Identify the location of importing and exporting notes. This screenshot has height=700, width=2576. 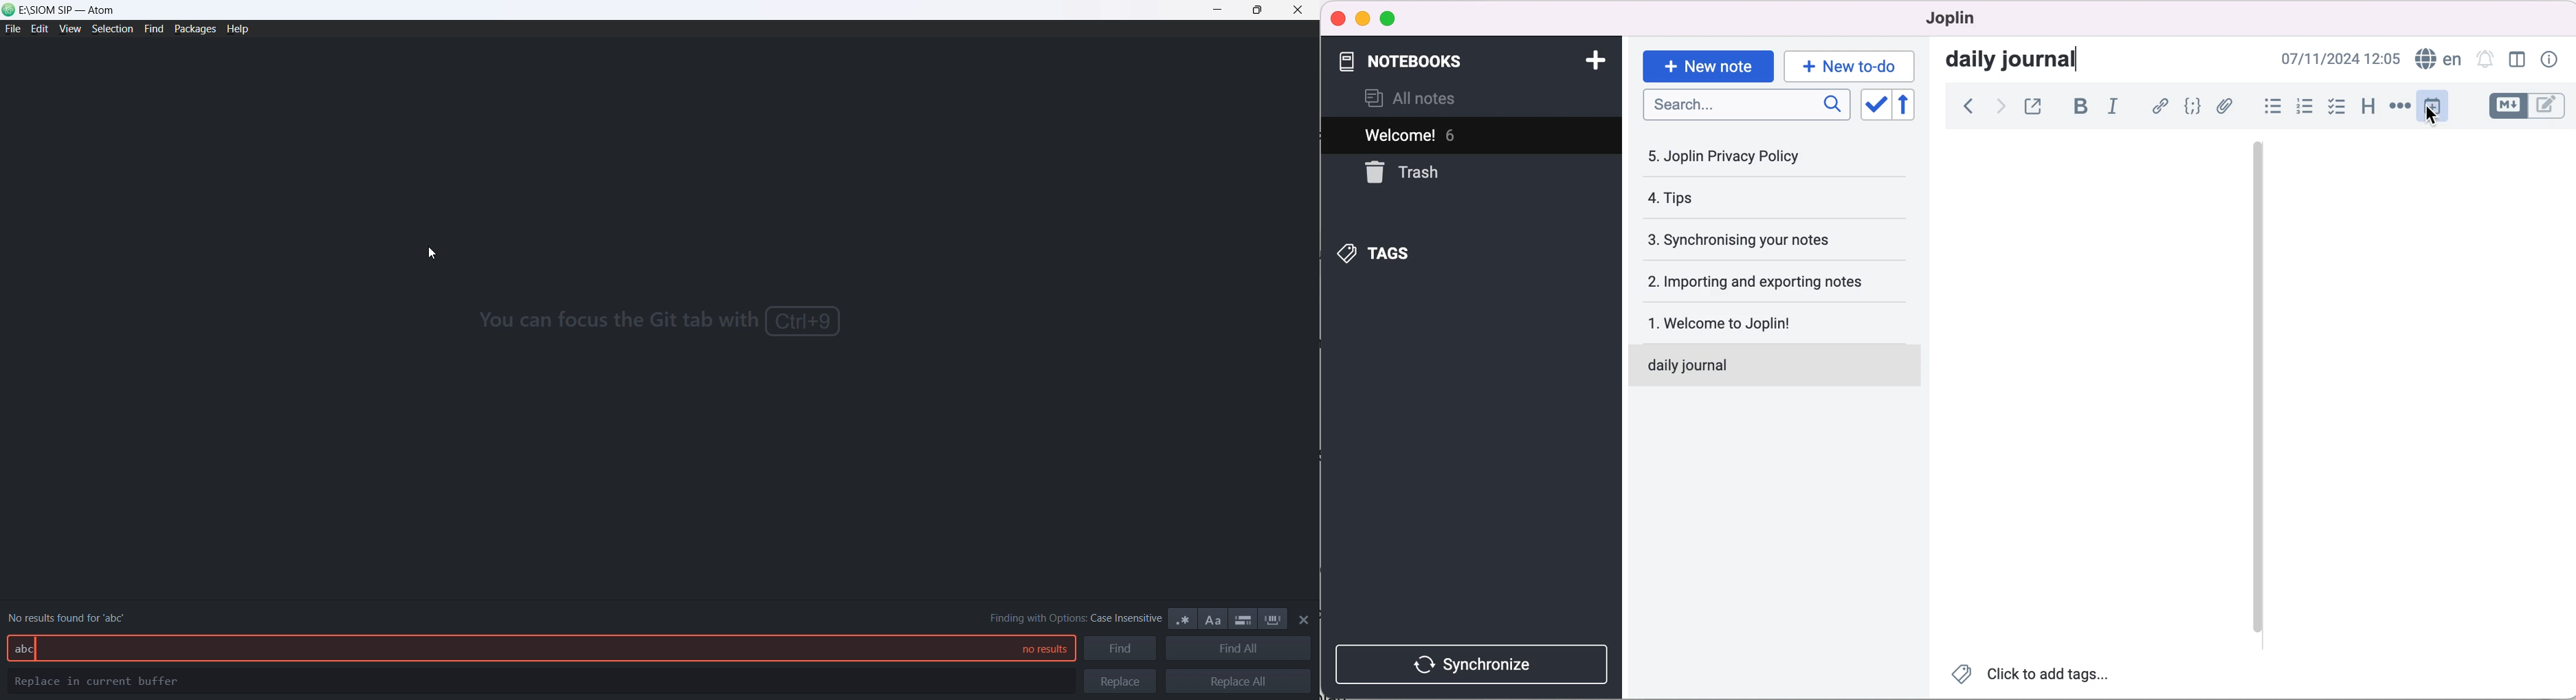
(1763, 281).